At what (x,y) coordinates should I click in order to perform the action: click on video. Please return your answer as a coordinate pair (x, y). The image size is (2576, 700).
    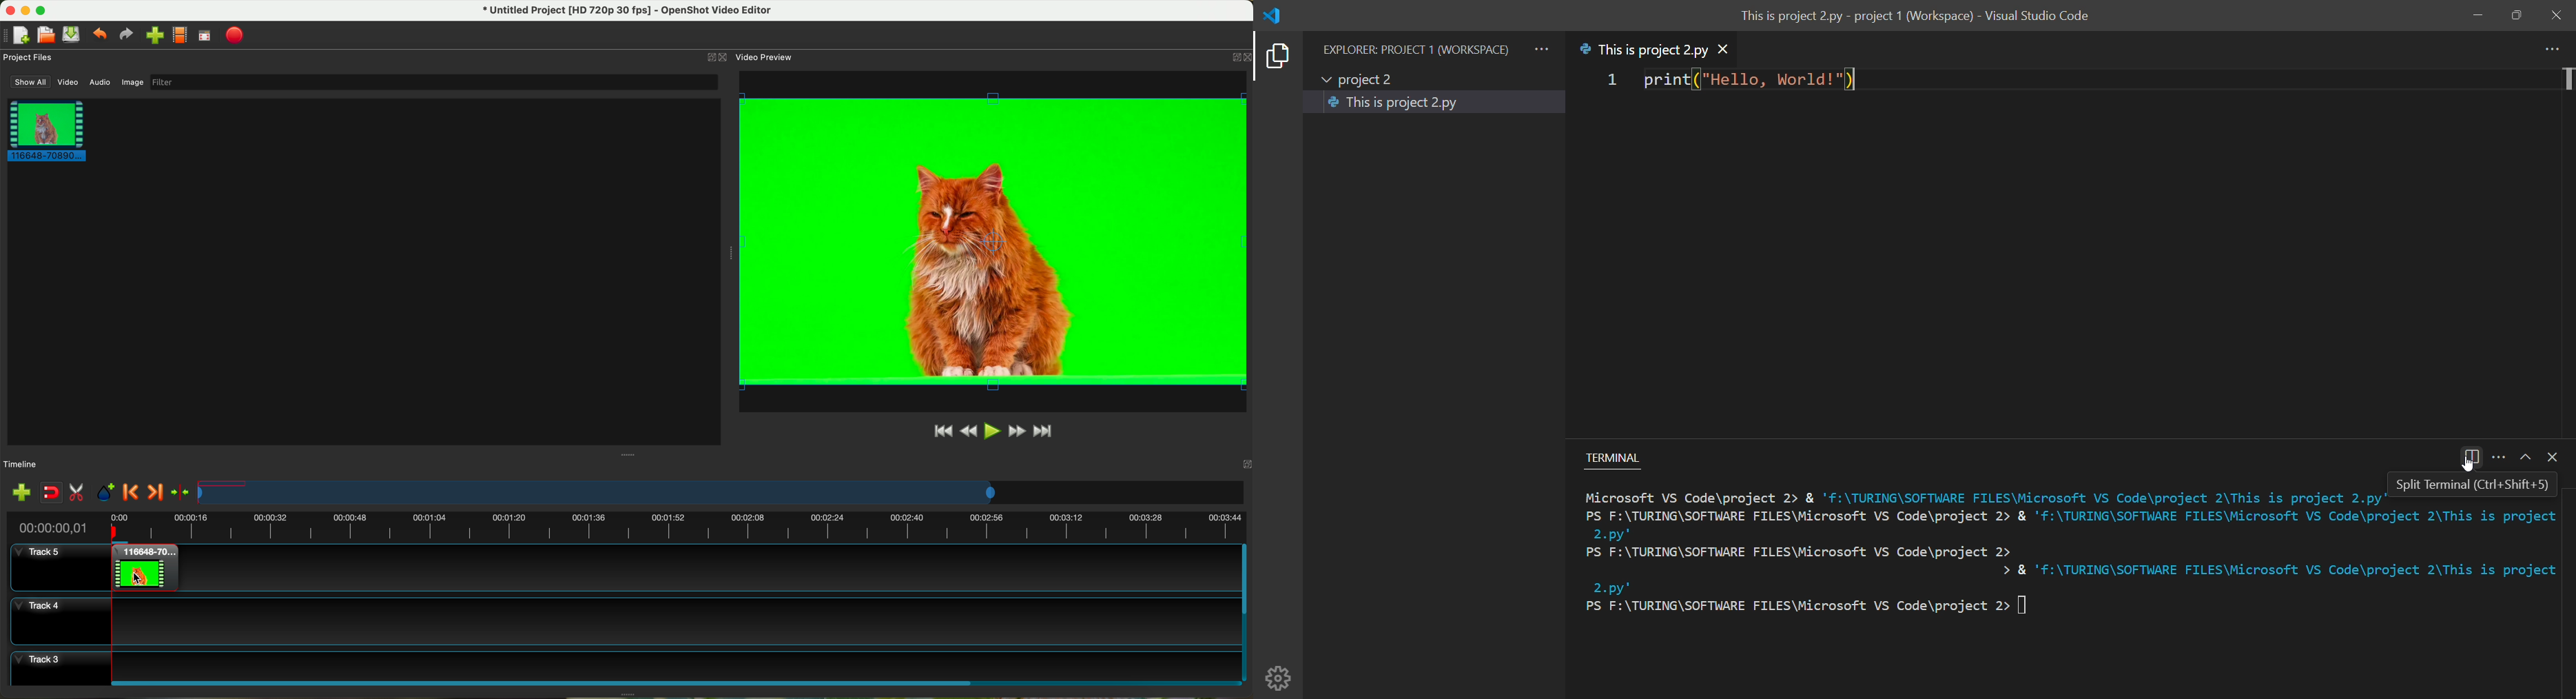
    Looking at the image, I should click on (69, 83).